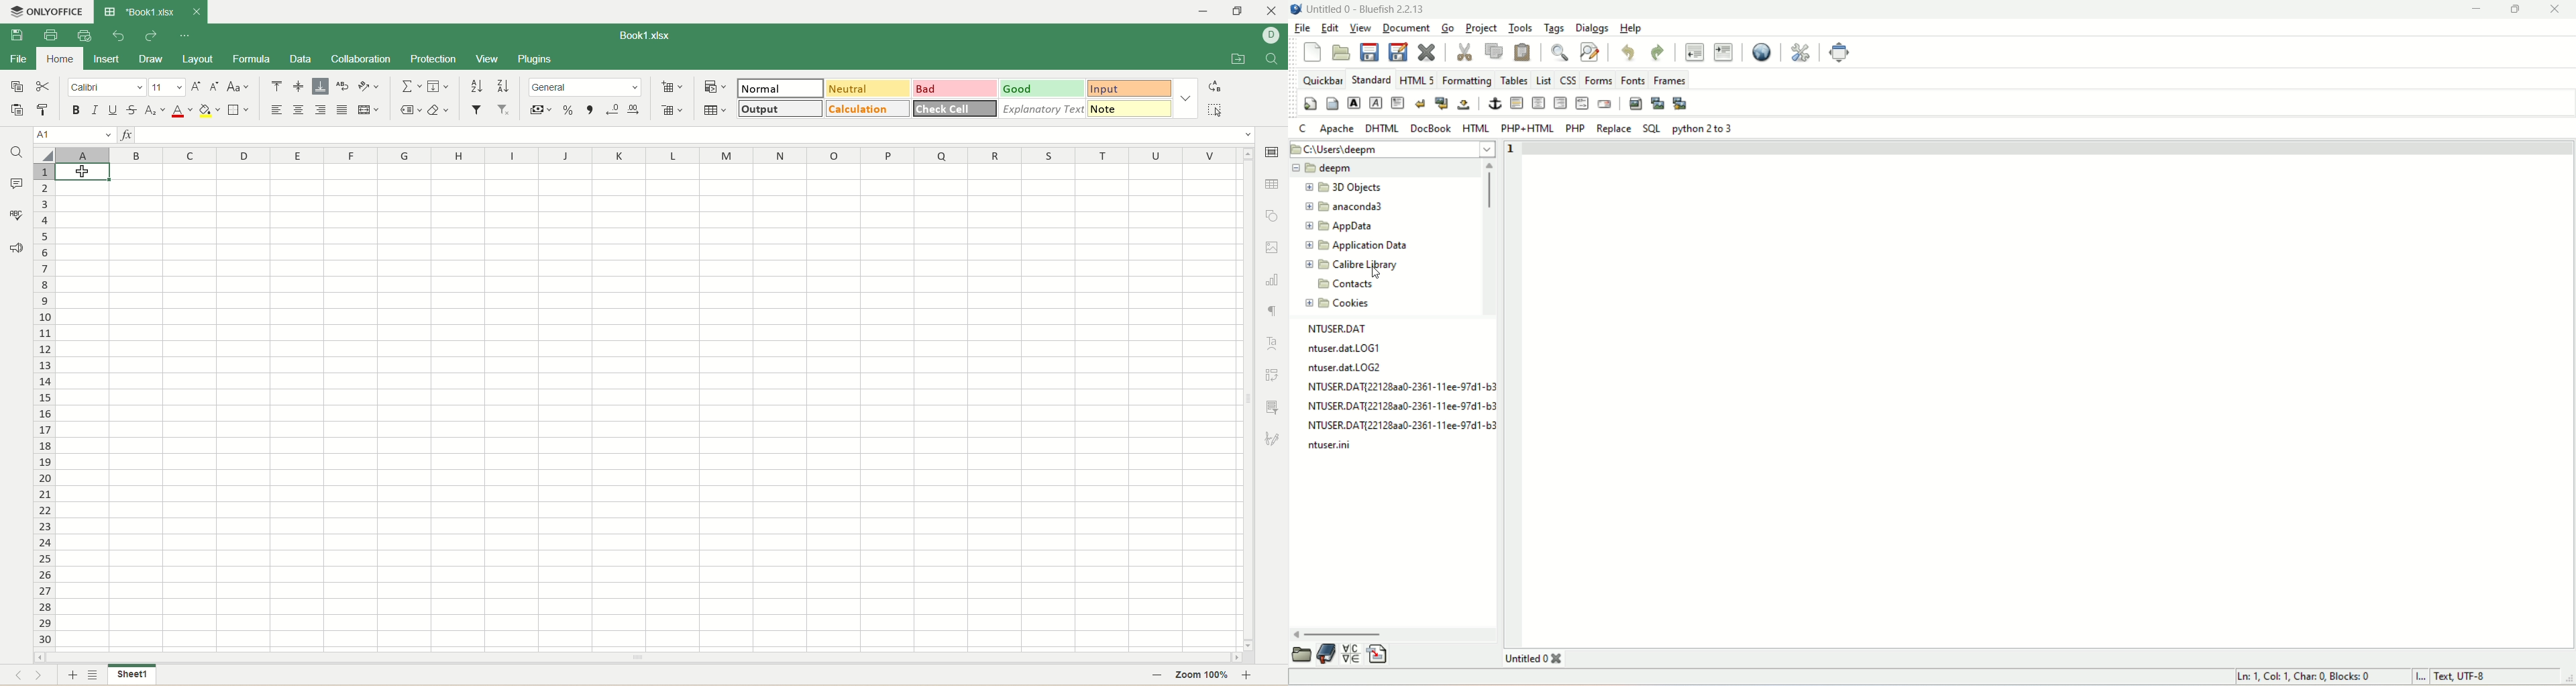  What do you see at coordinates (1464, 105) in the screenshot?
I see `non breaking space` at bounding box center [1464, 105].